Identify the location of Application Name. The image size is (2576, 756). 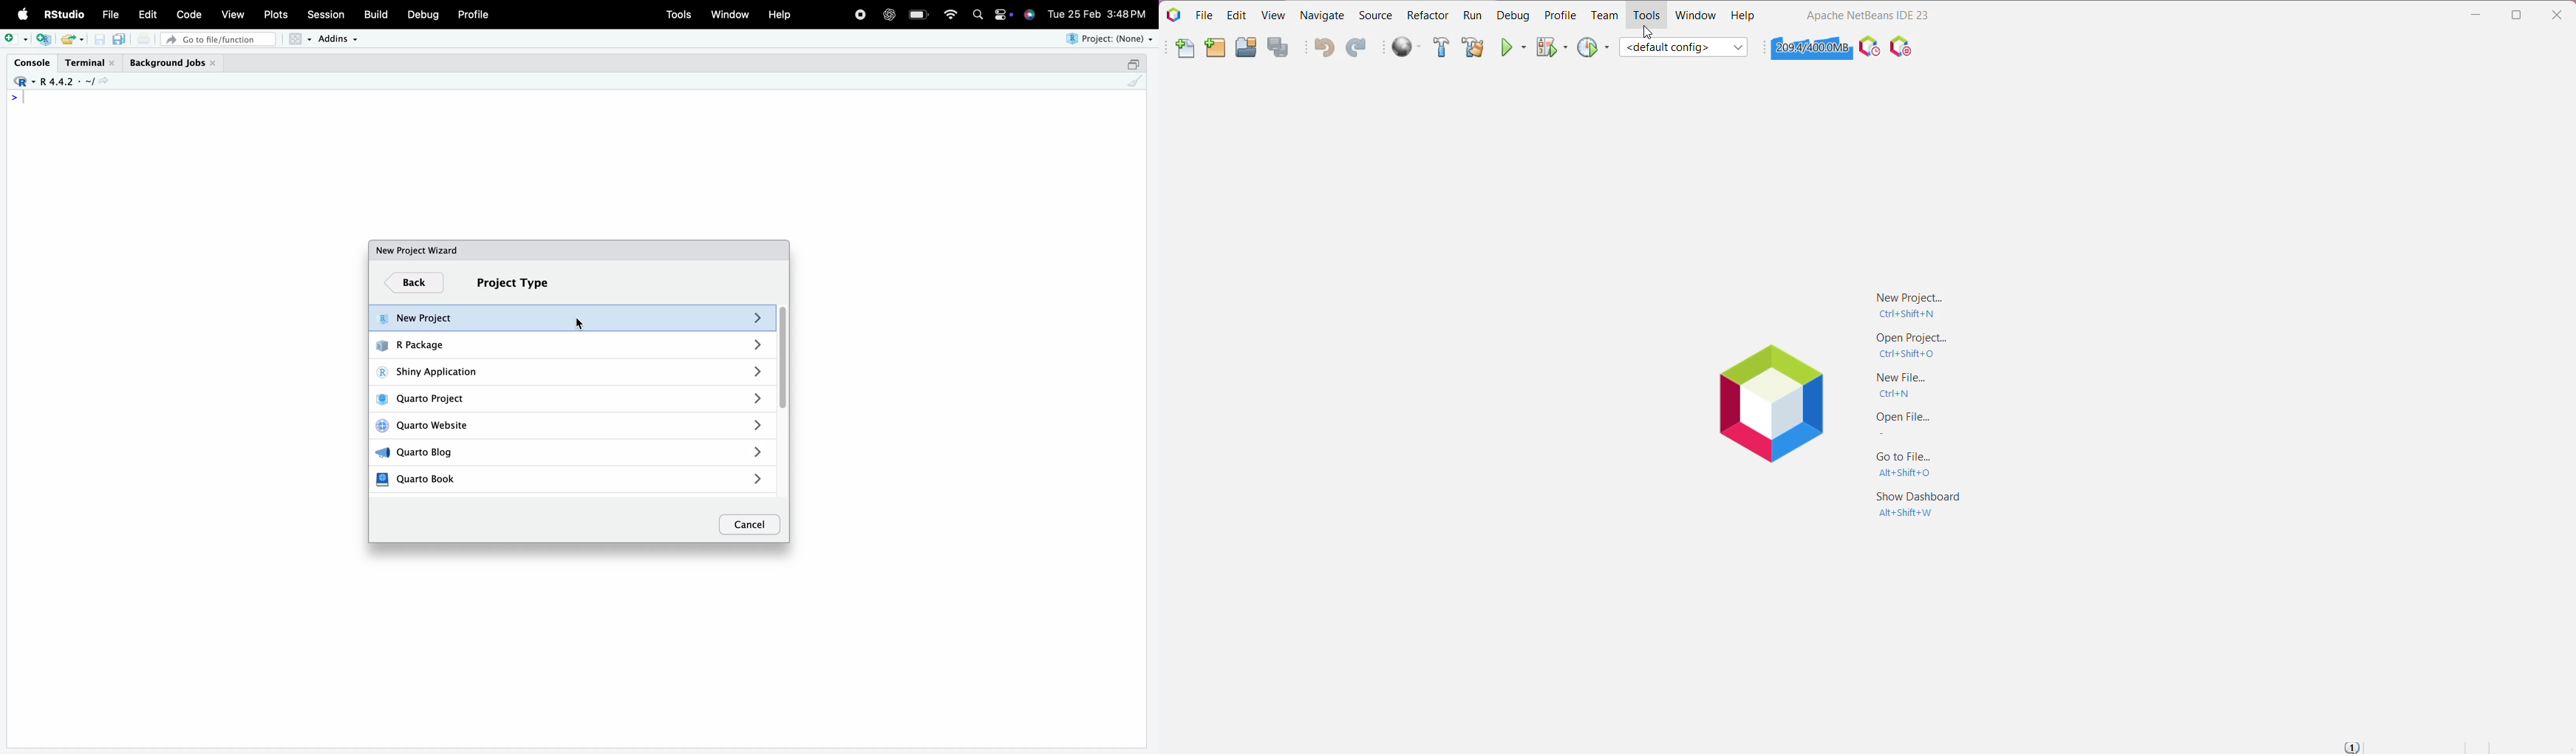
(1867, 15).